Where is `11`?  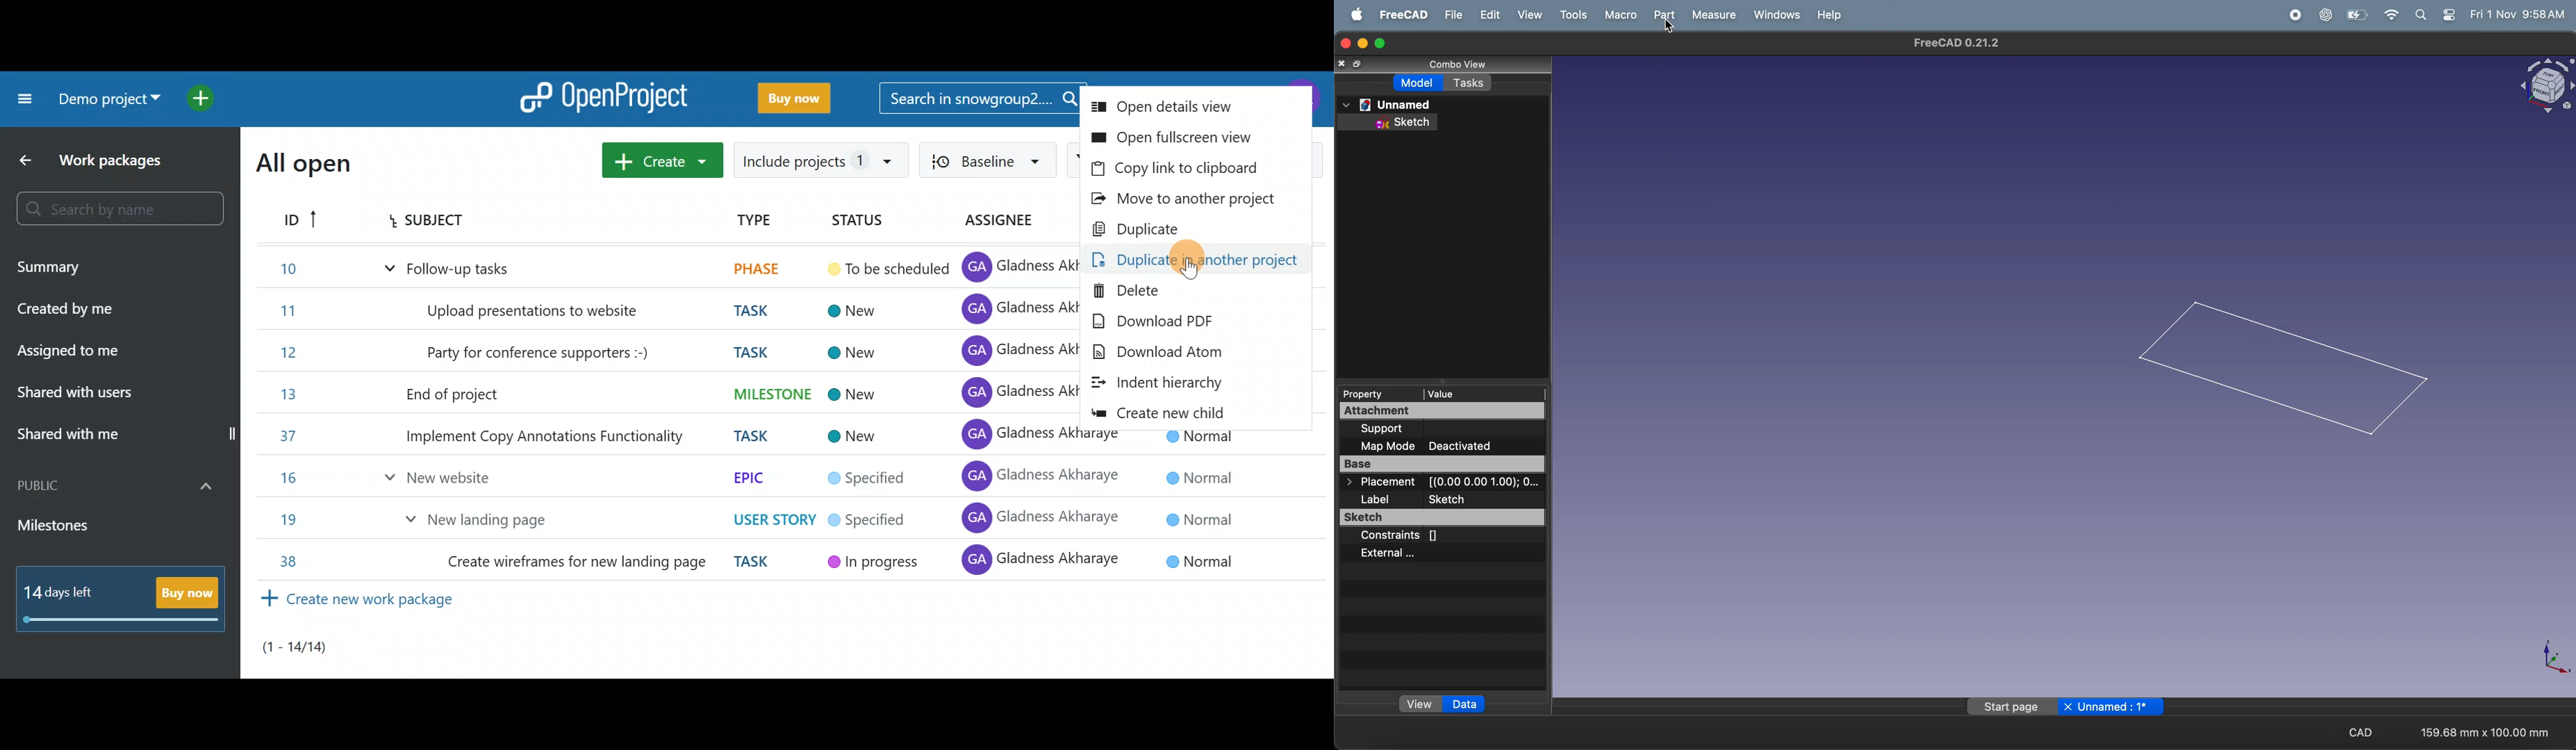
11 is located at coordinates (279, 310).